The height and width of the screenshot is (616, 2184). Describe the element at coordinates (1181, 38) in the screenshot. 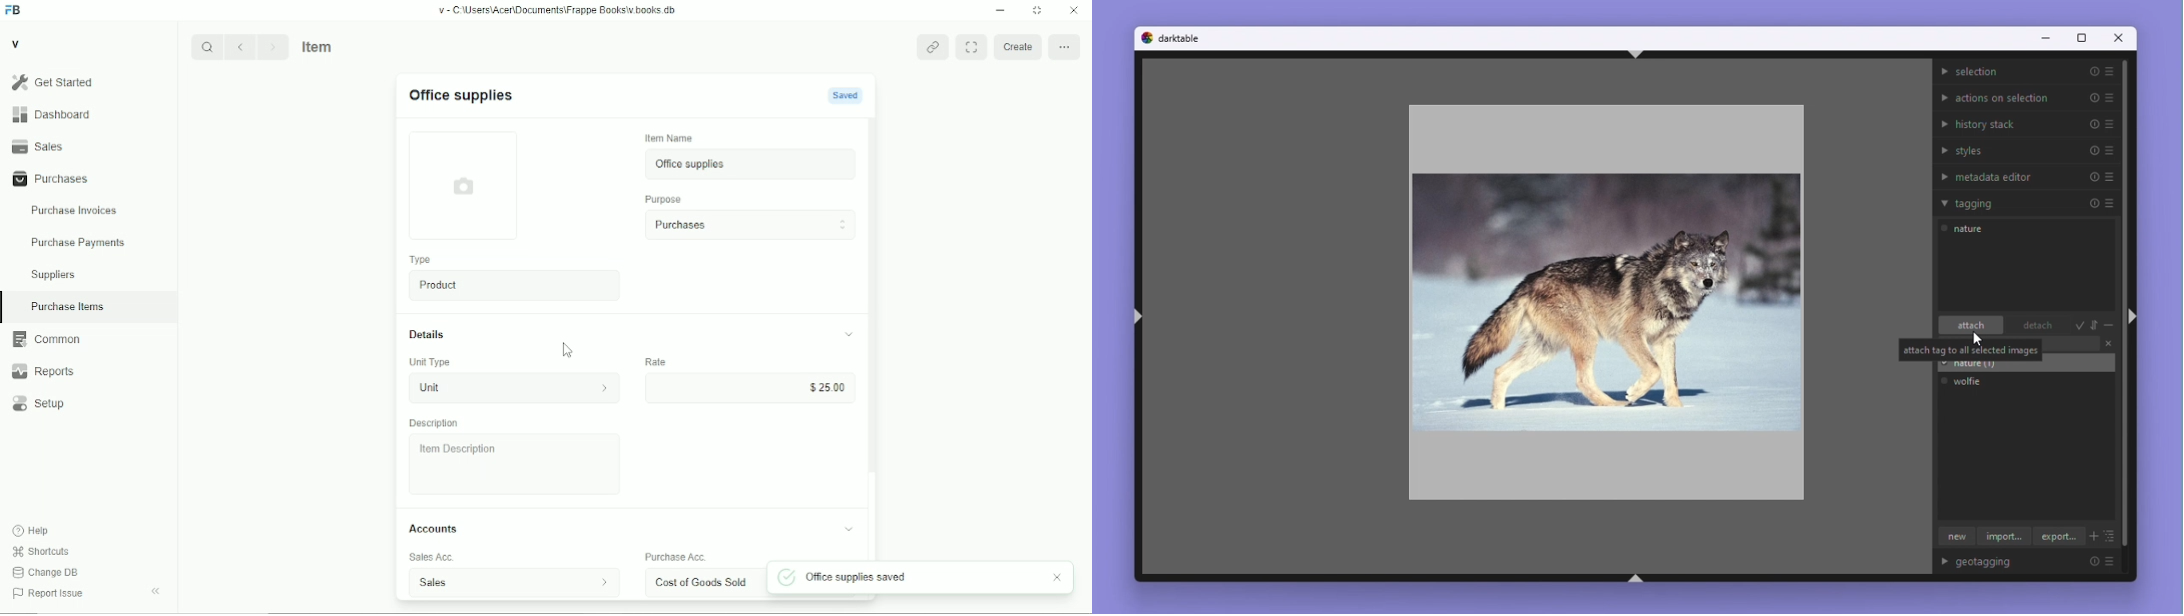

I see `Dark Table` at that location.